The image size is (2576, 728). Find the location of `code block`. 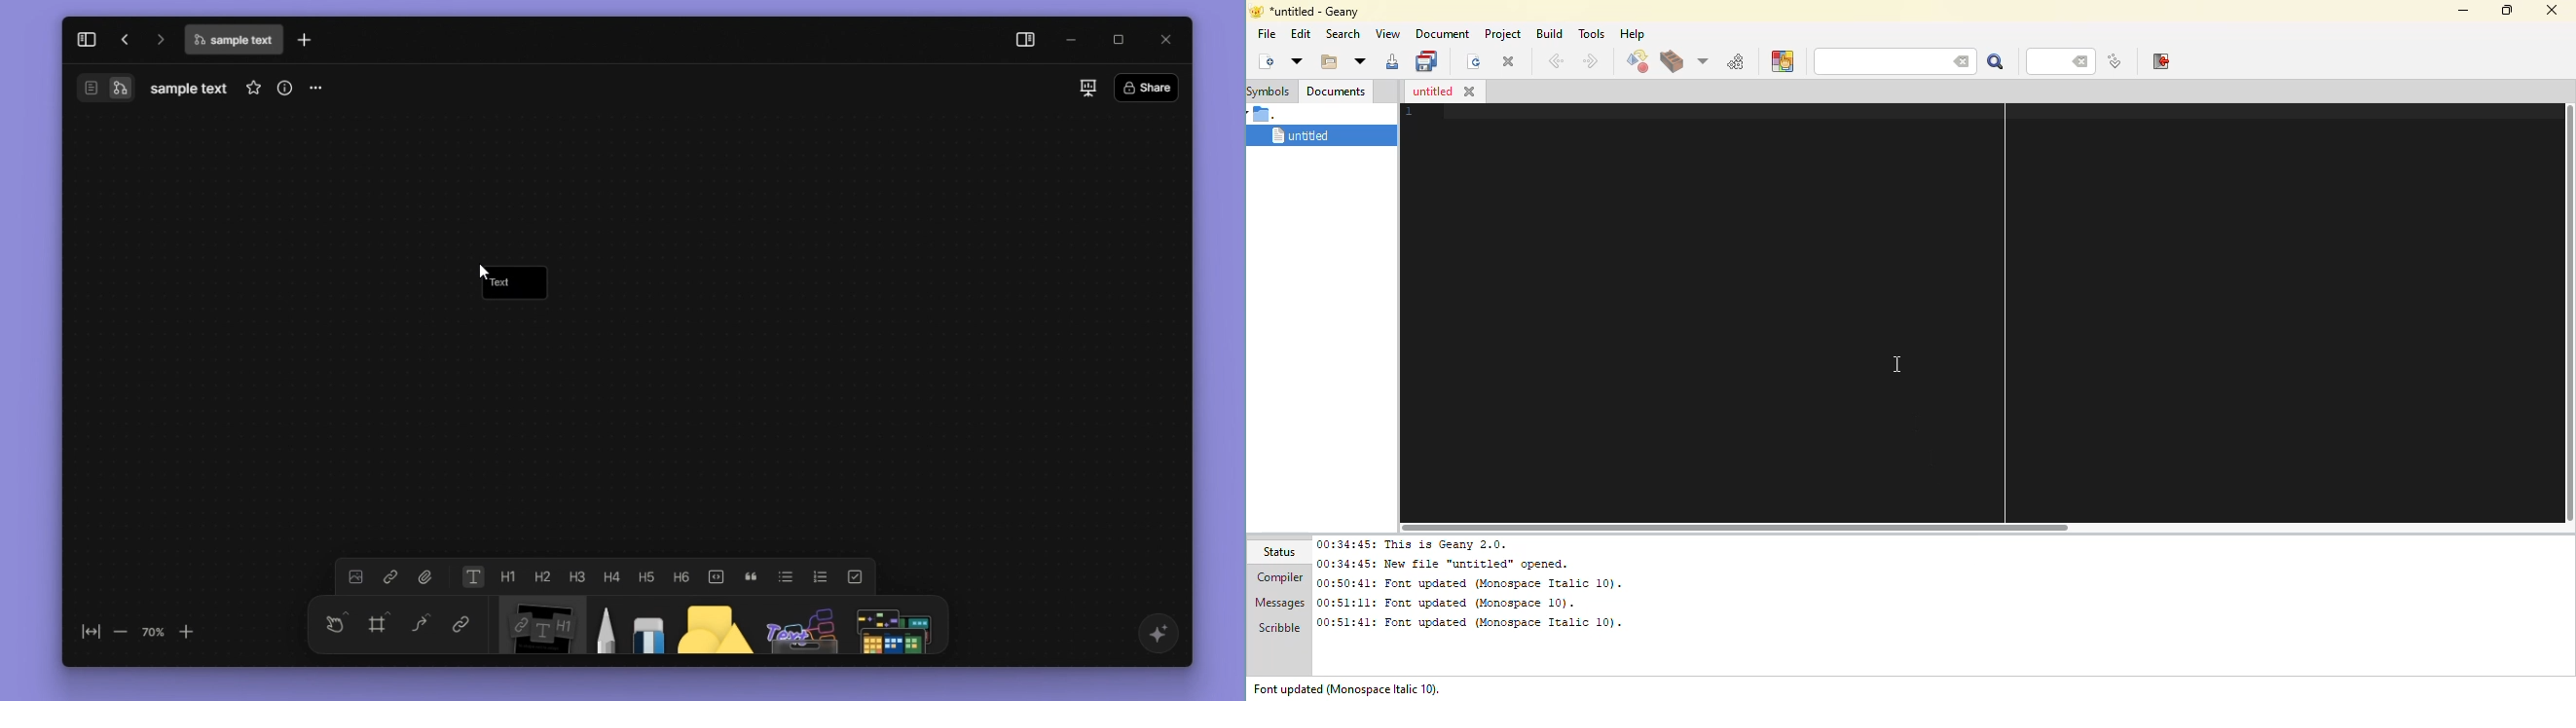

code block is located at coordinates (717, 574).